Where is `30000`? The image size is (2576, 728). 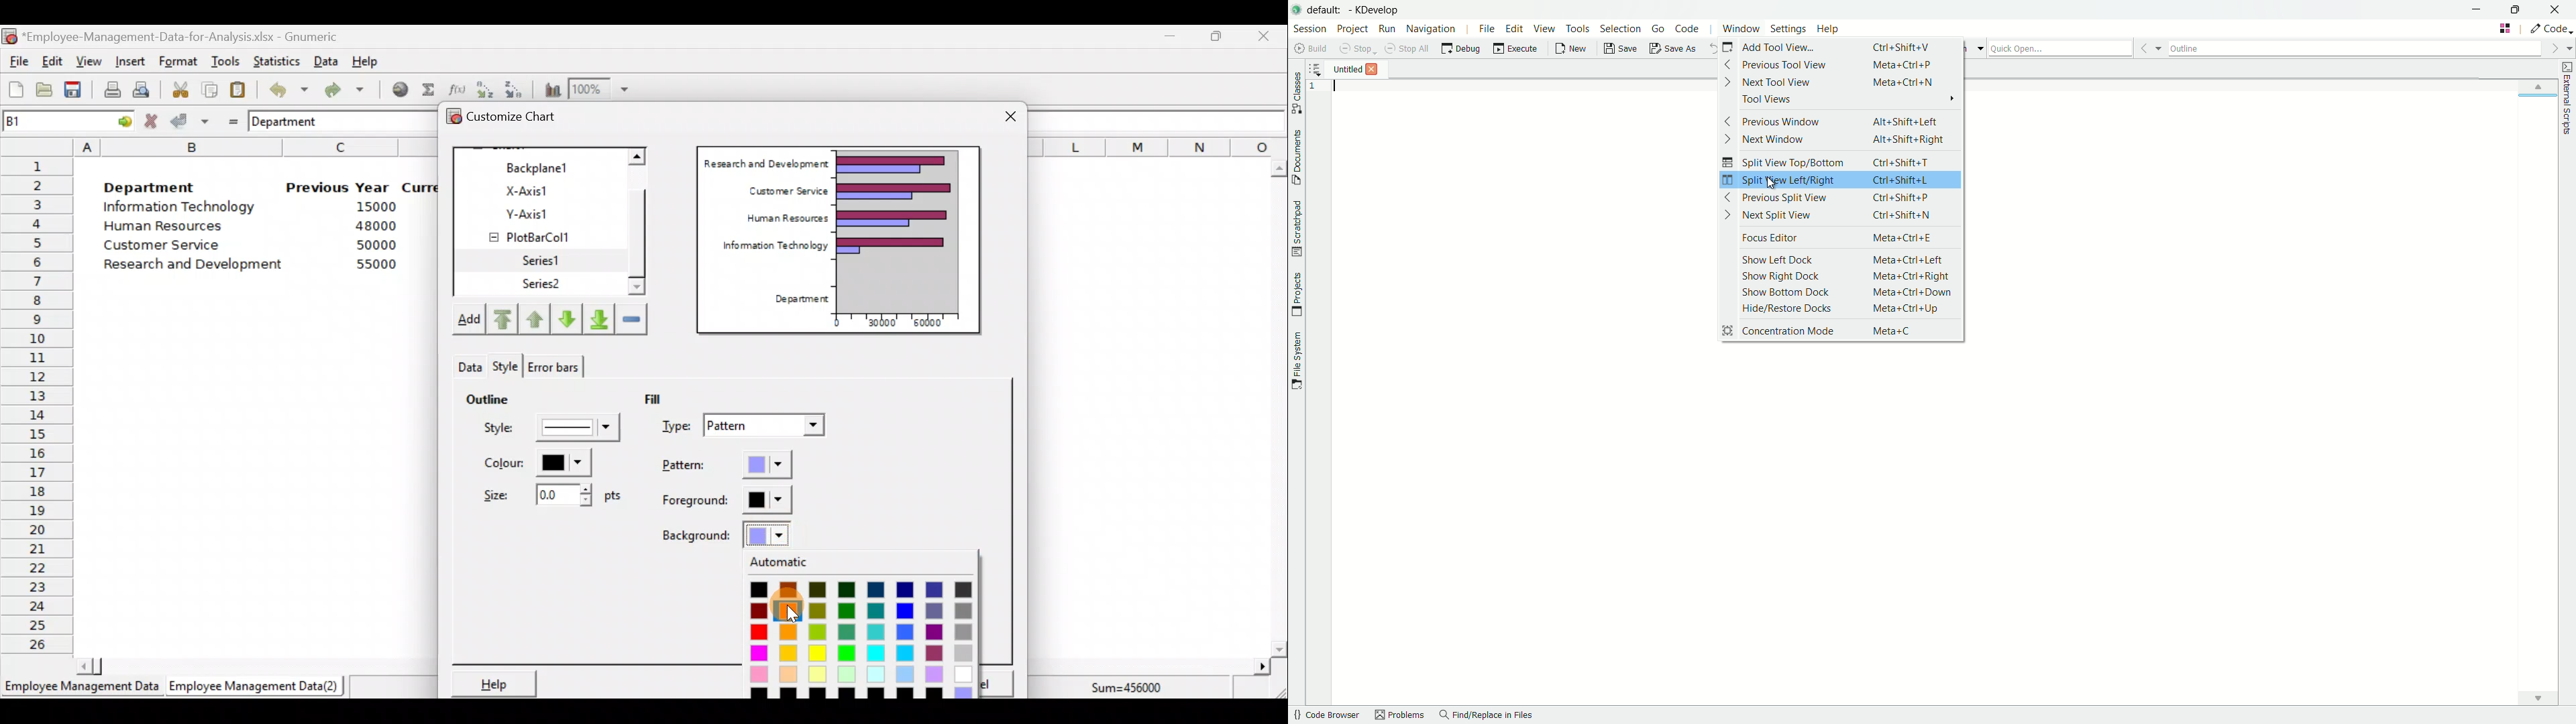 30000 is located at coordinates (881, 321).